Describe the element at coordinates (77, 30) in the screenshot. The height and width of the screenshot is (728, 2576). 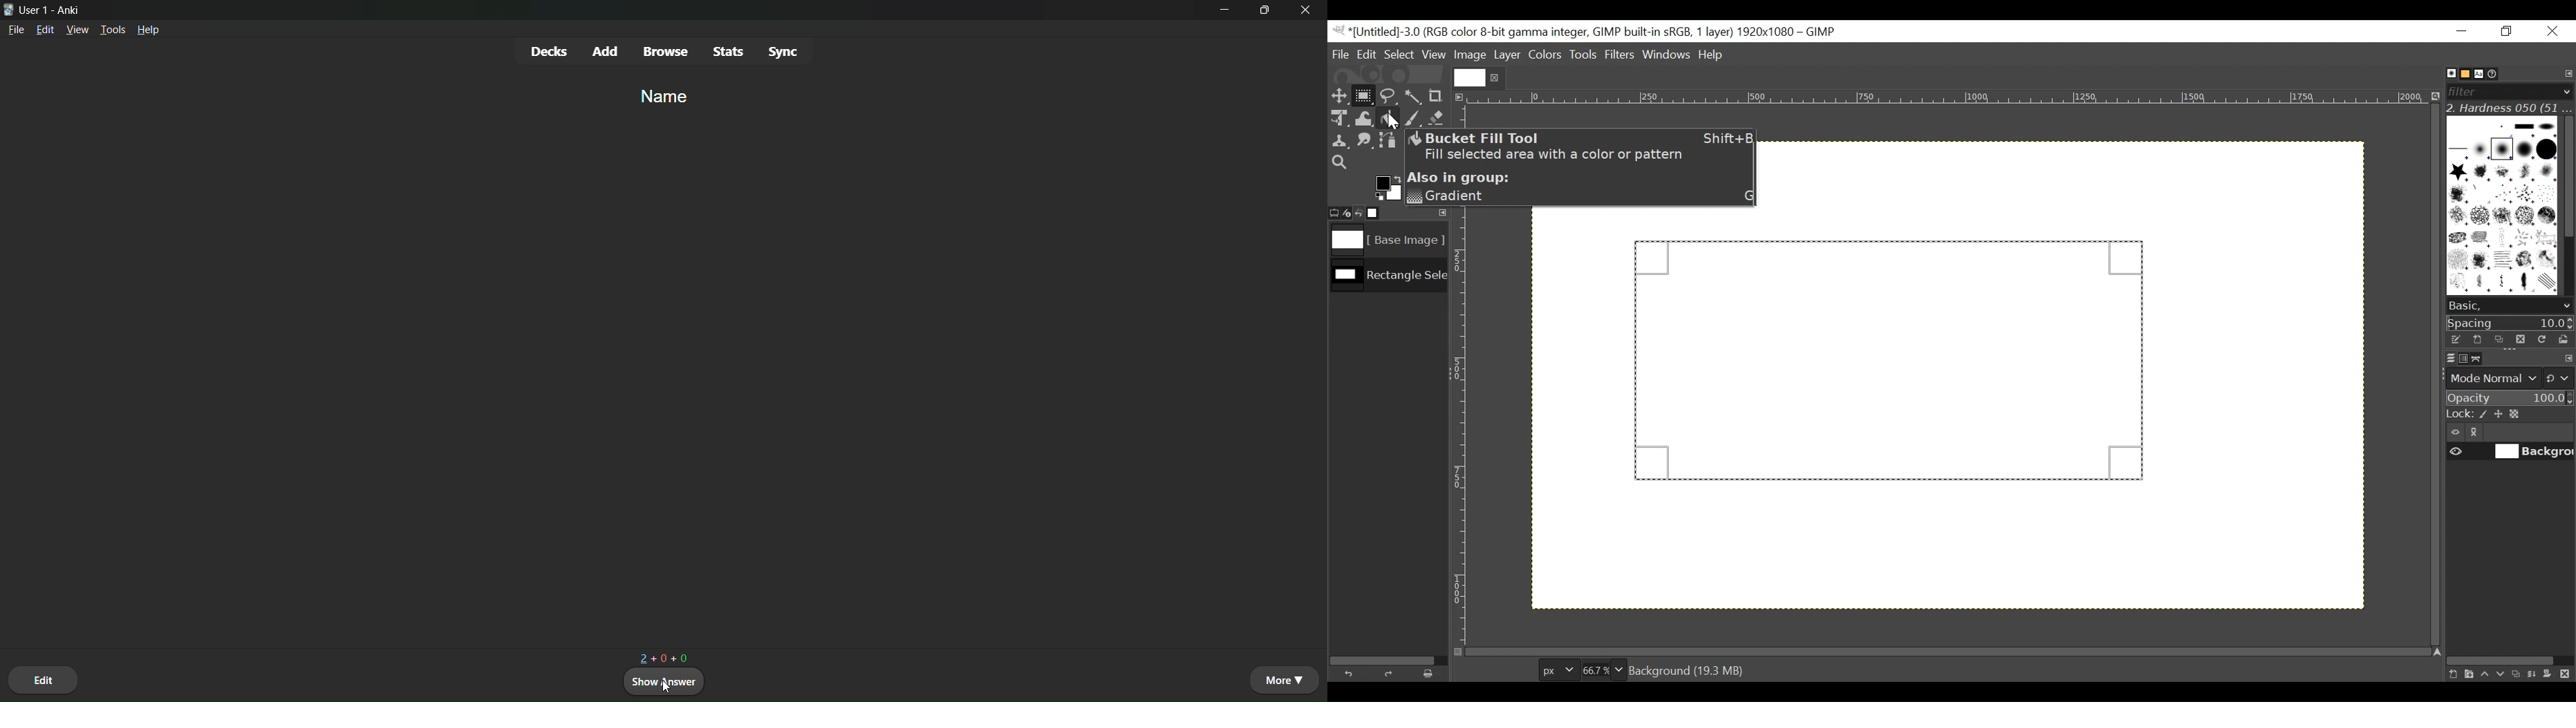
I see `view` at that location.